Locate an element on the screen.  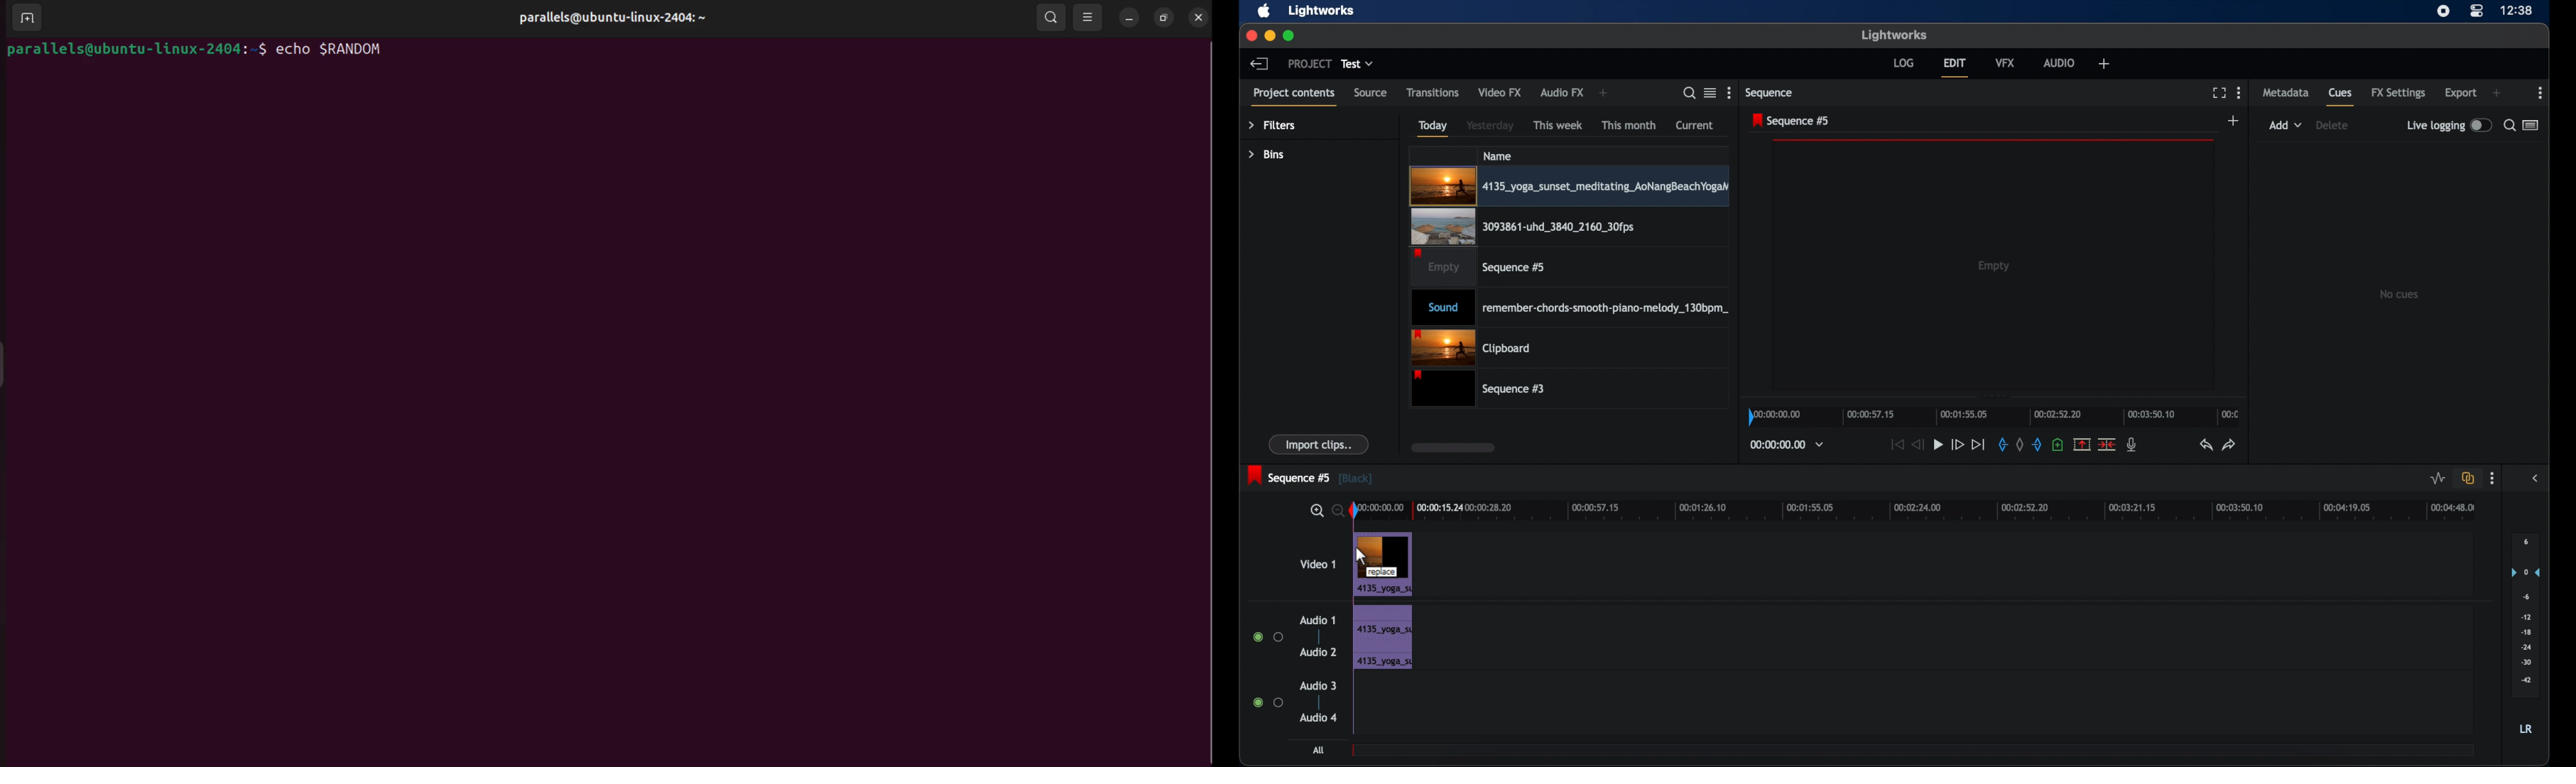
log is located at coordinates (1903, 62).